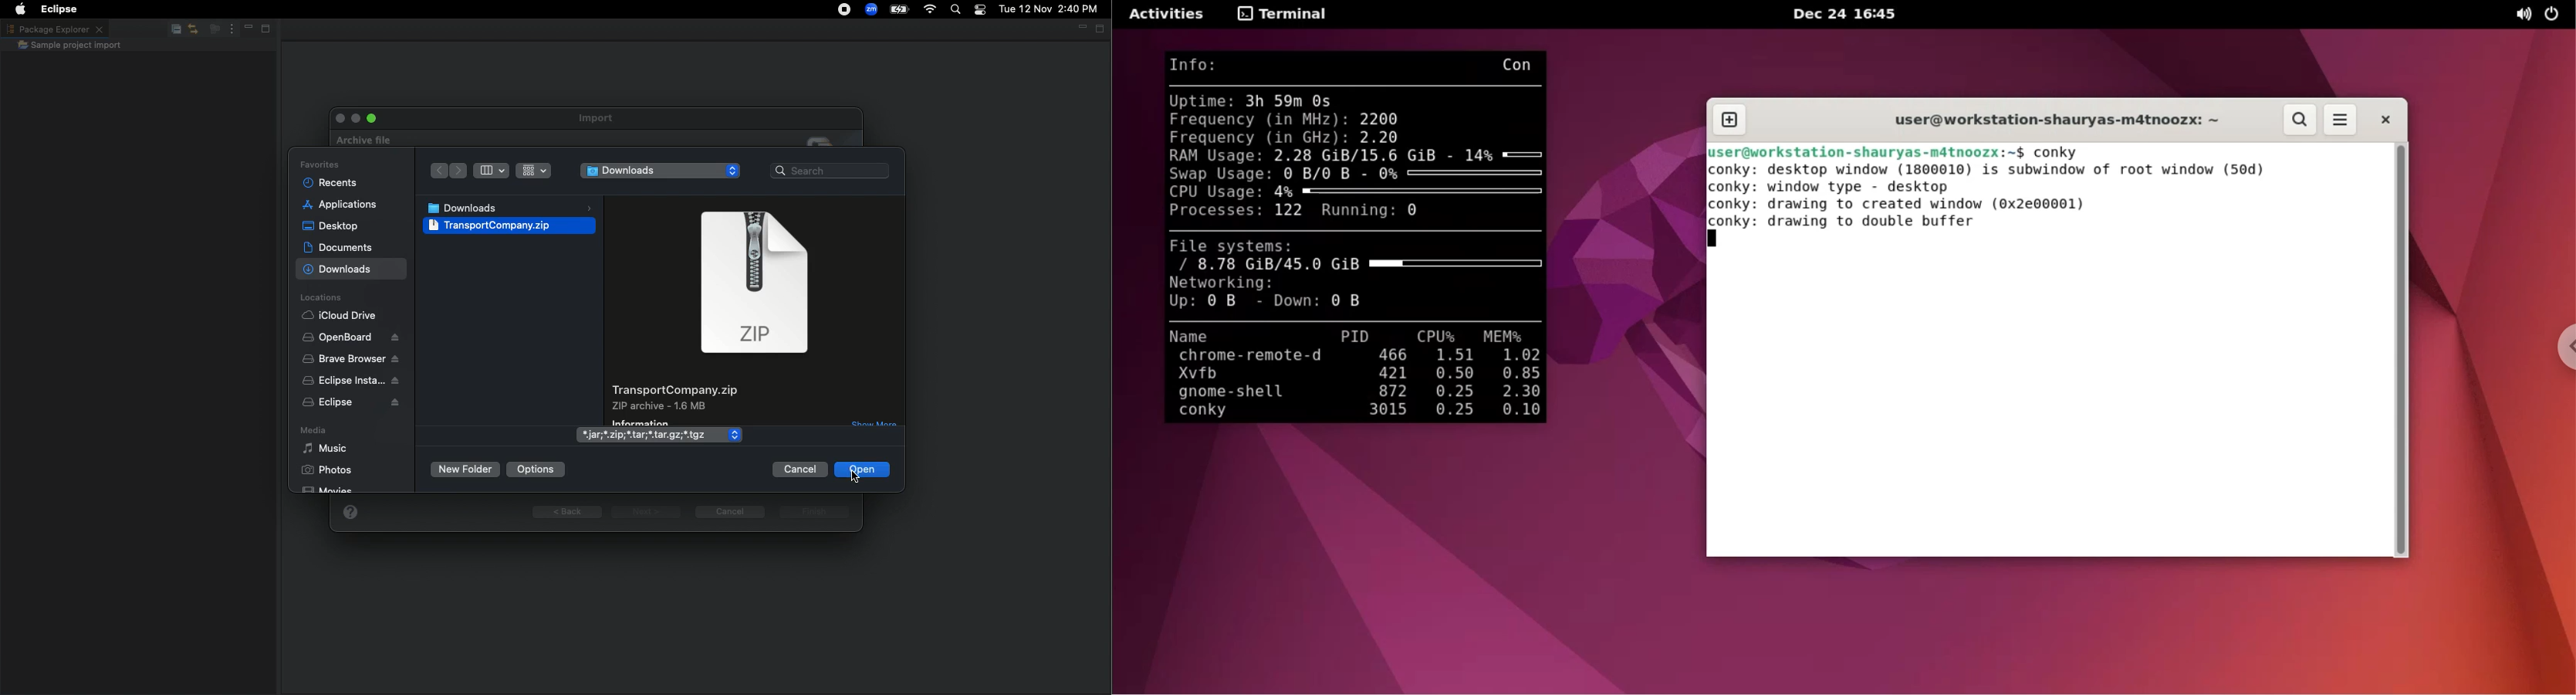  What do you see at coordinates (350, 359) in the screenshot?
I see `Brave browser` at bounding box center [350, 359].